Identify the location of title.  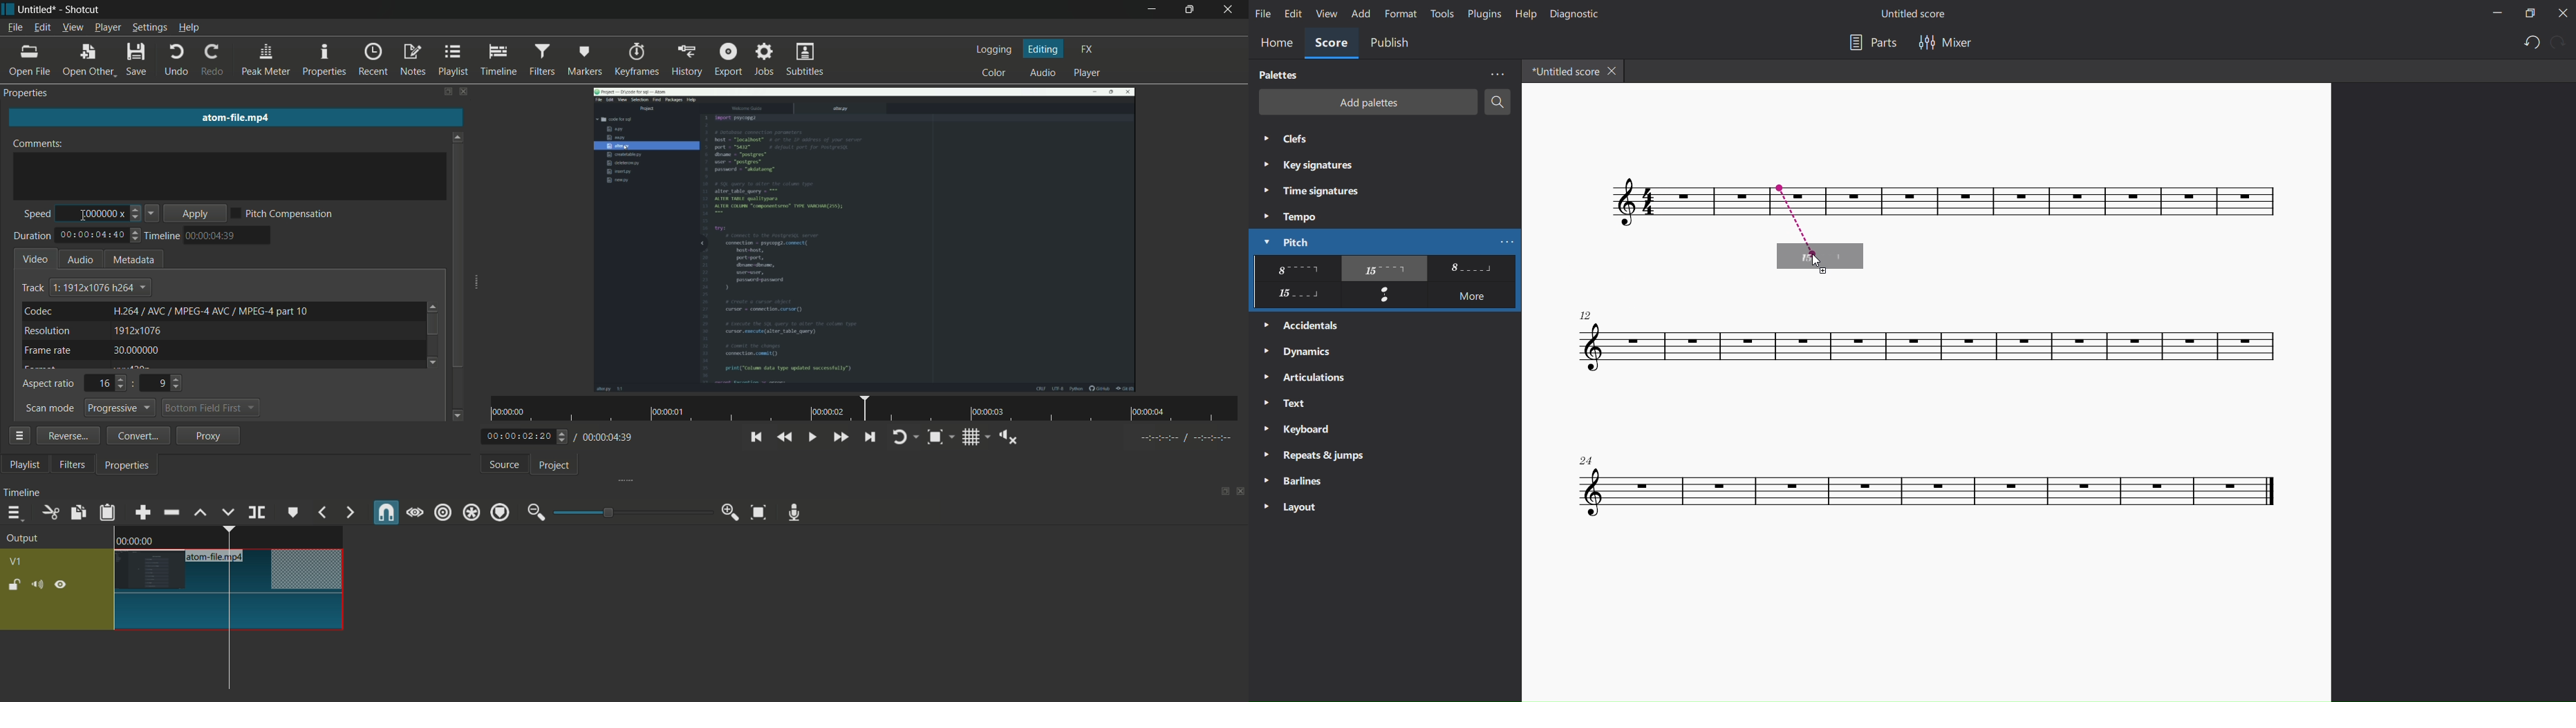
(1918, 15).